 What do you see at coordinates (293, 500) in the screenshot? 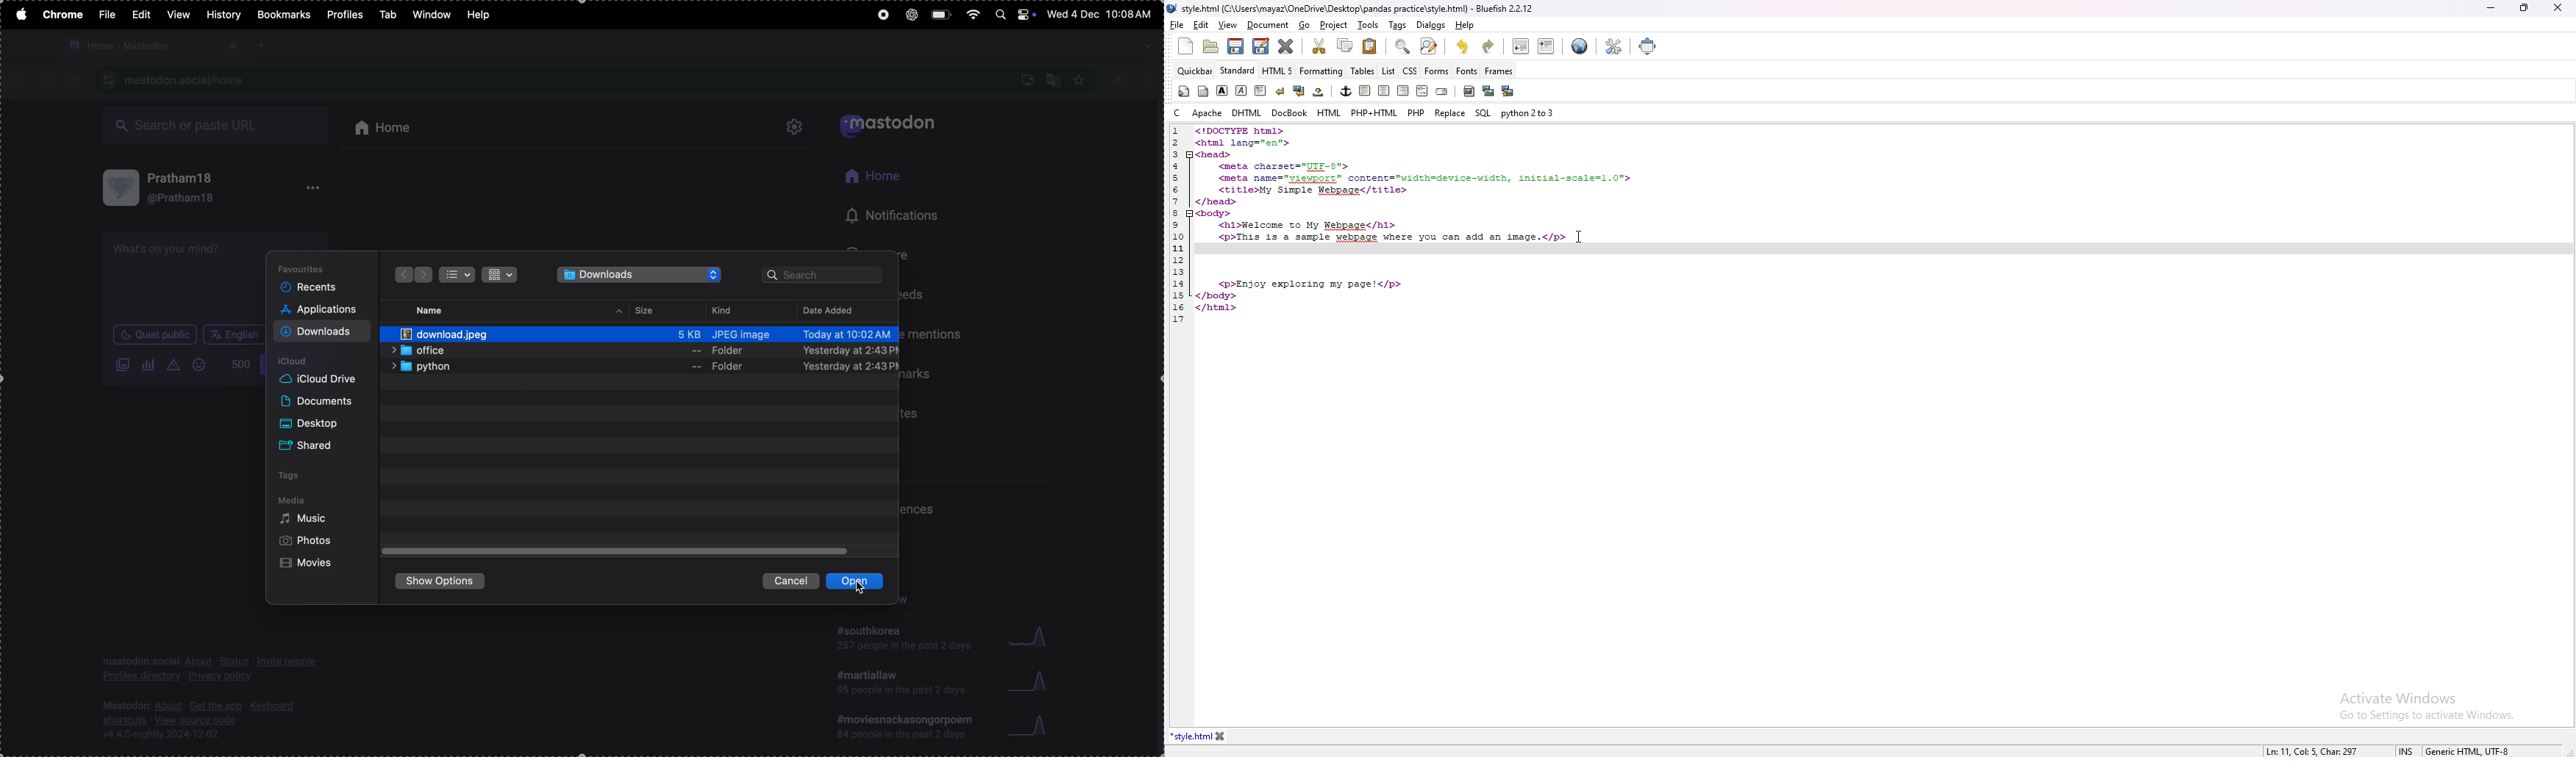
I see `media` at bounding box center [293, 500].